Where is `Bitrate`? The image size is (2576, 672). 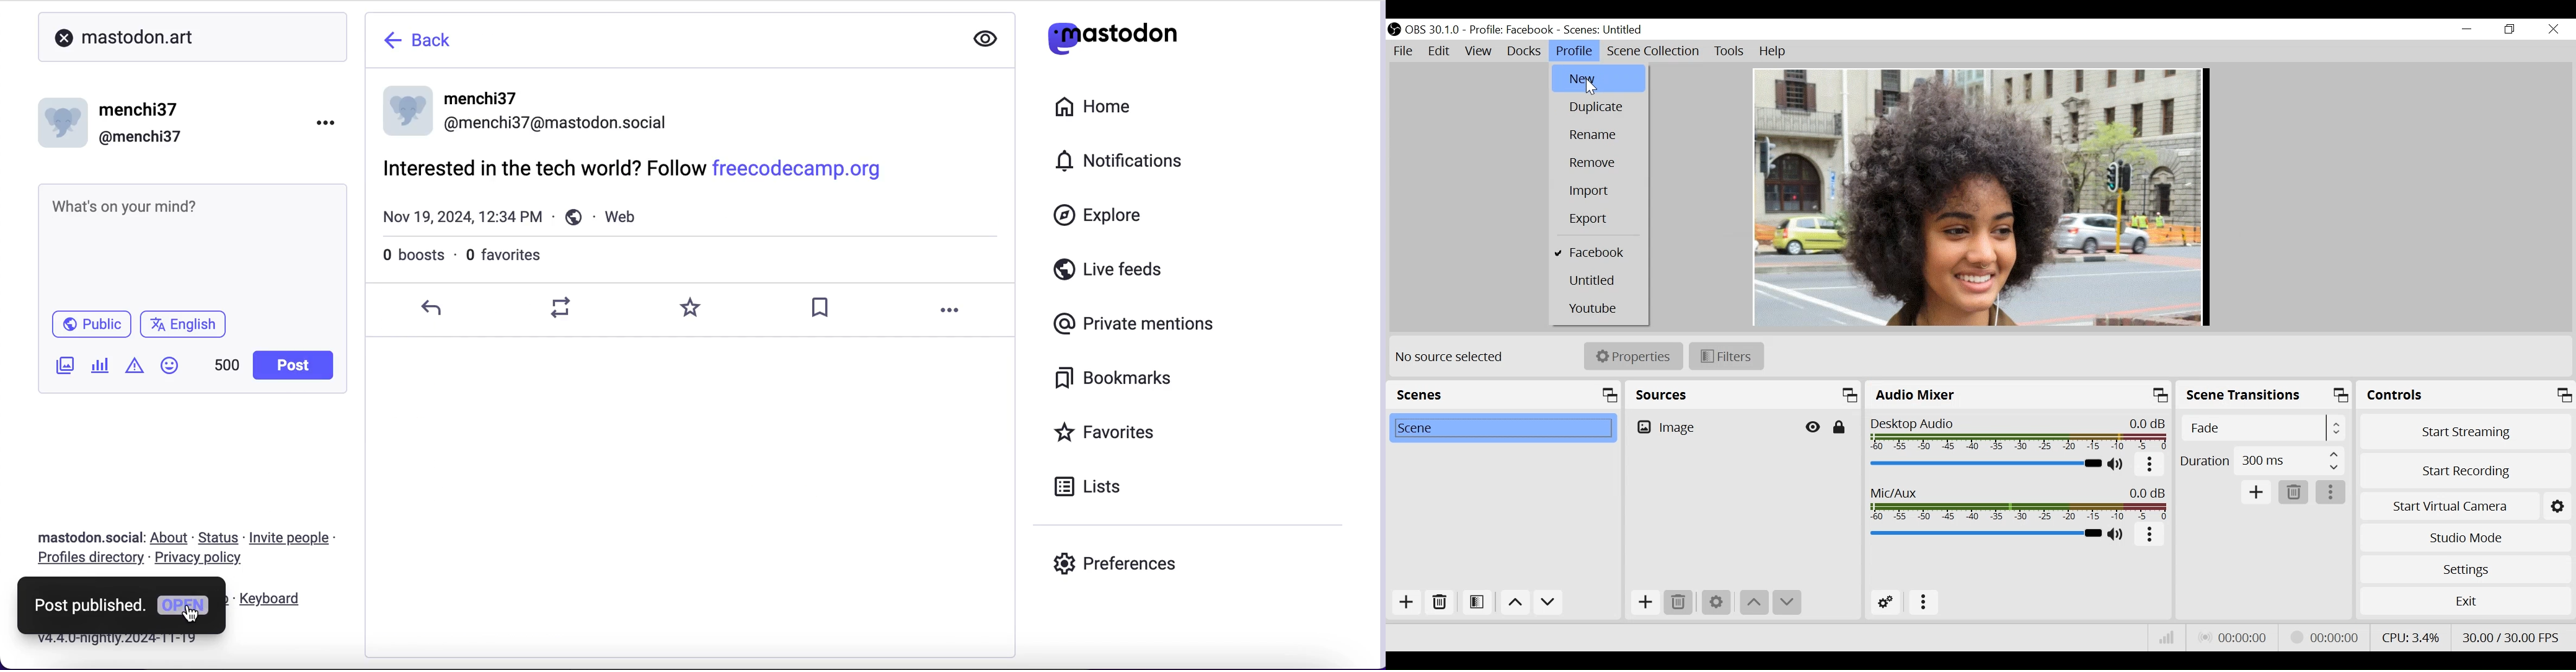
Bitrate is located at coordinates (2166, 639).